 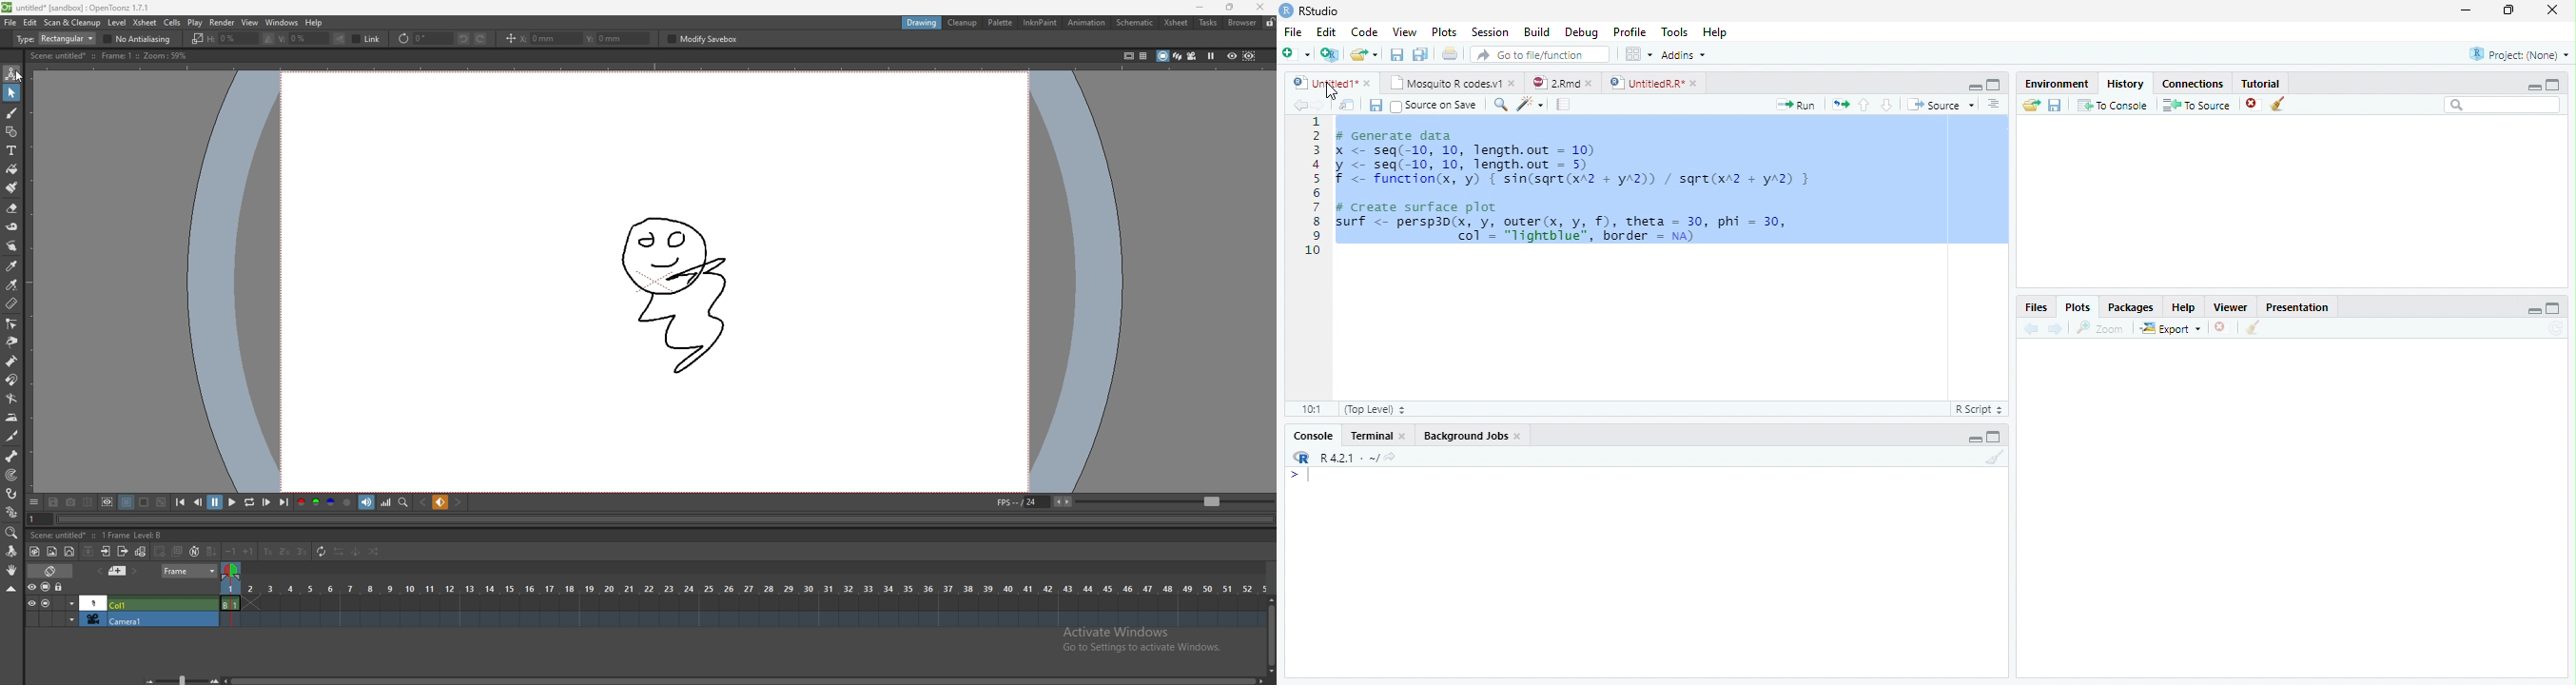 What do you see at coordinates (1443, 83) in the screenshot?
I see `Mosquito R codes.v1` at bounding box center [1443, 83].